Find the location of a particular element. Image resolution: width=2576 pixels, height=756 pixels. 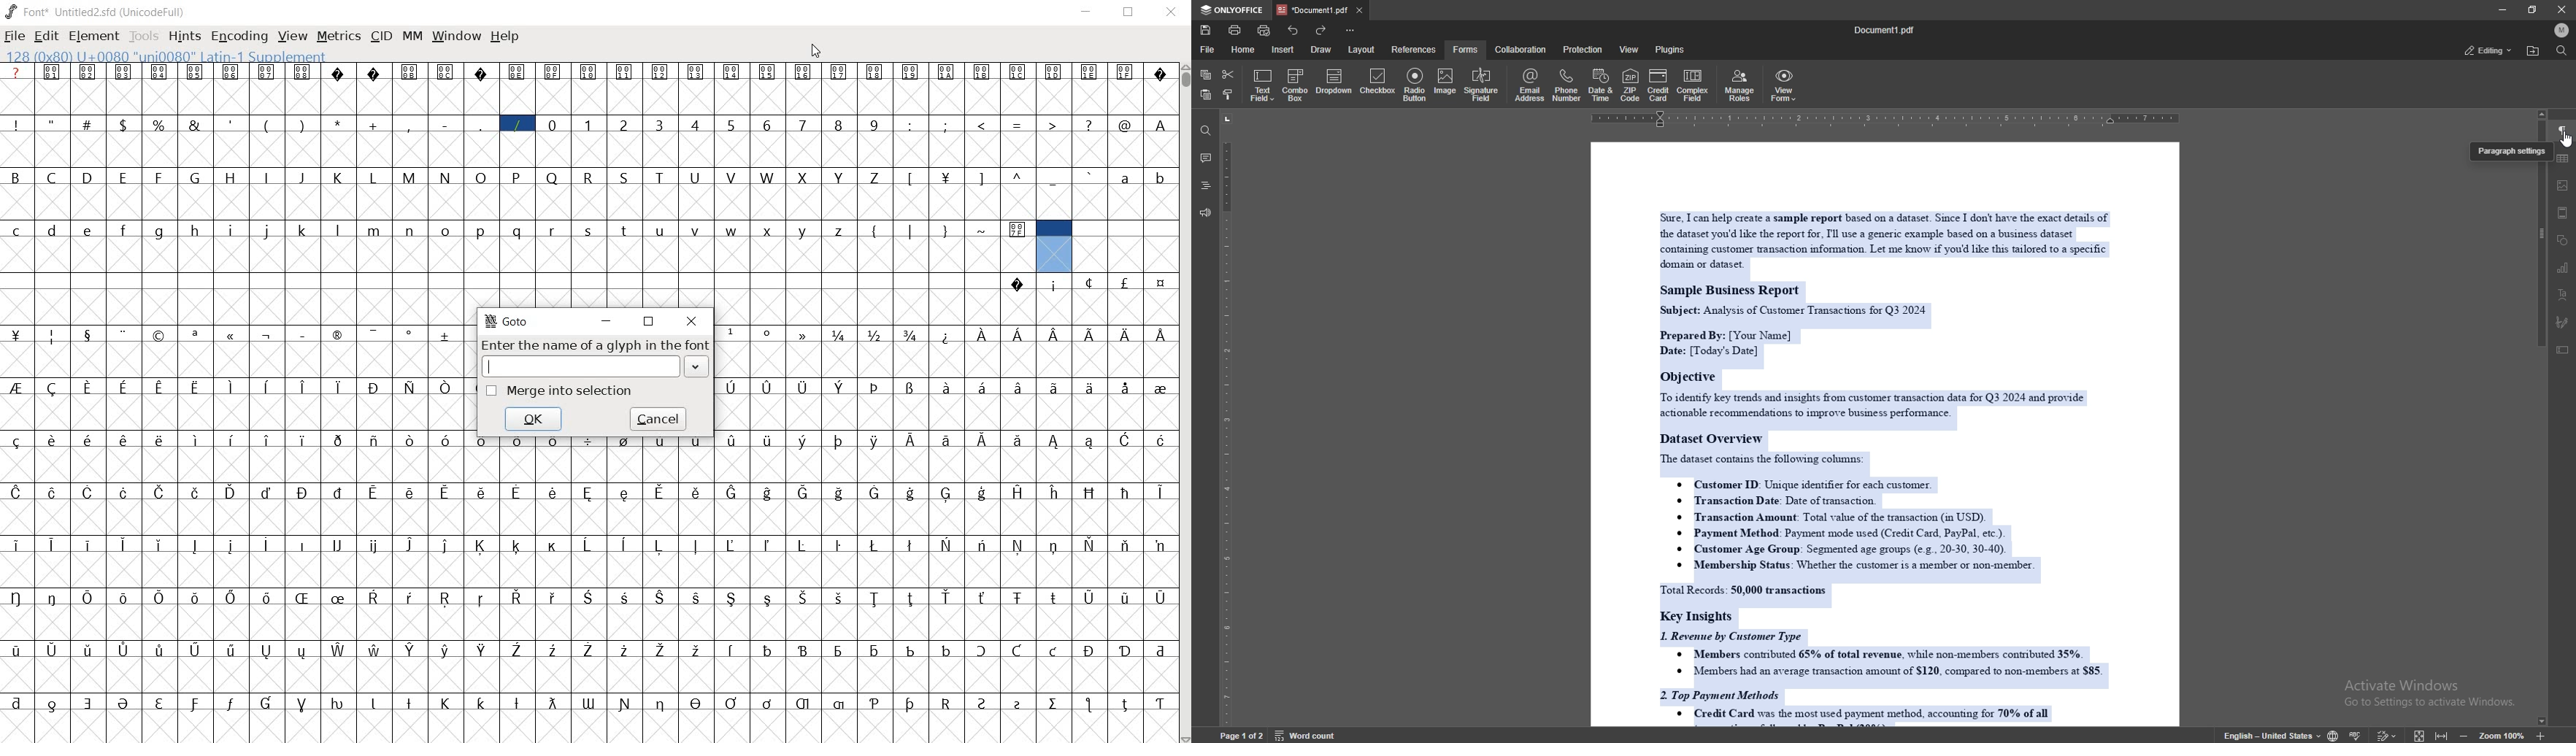

: is located at coordinates (912, 125).